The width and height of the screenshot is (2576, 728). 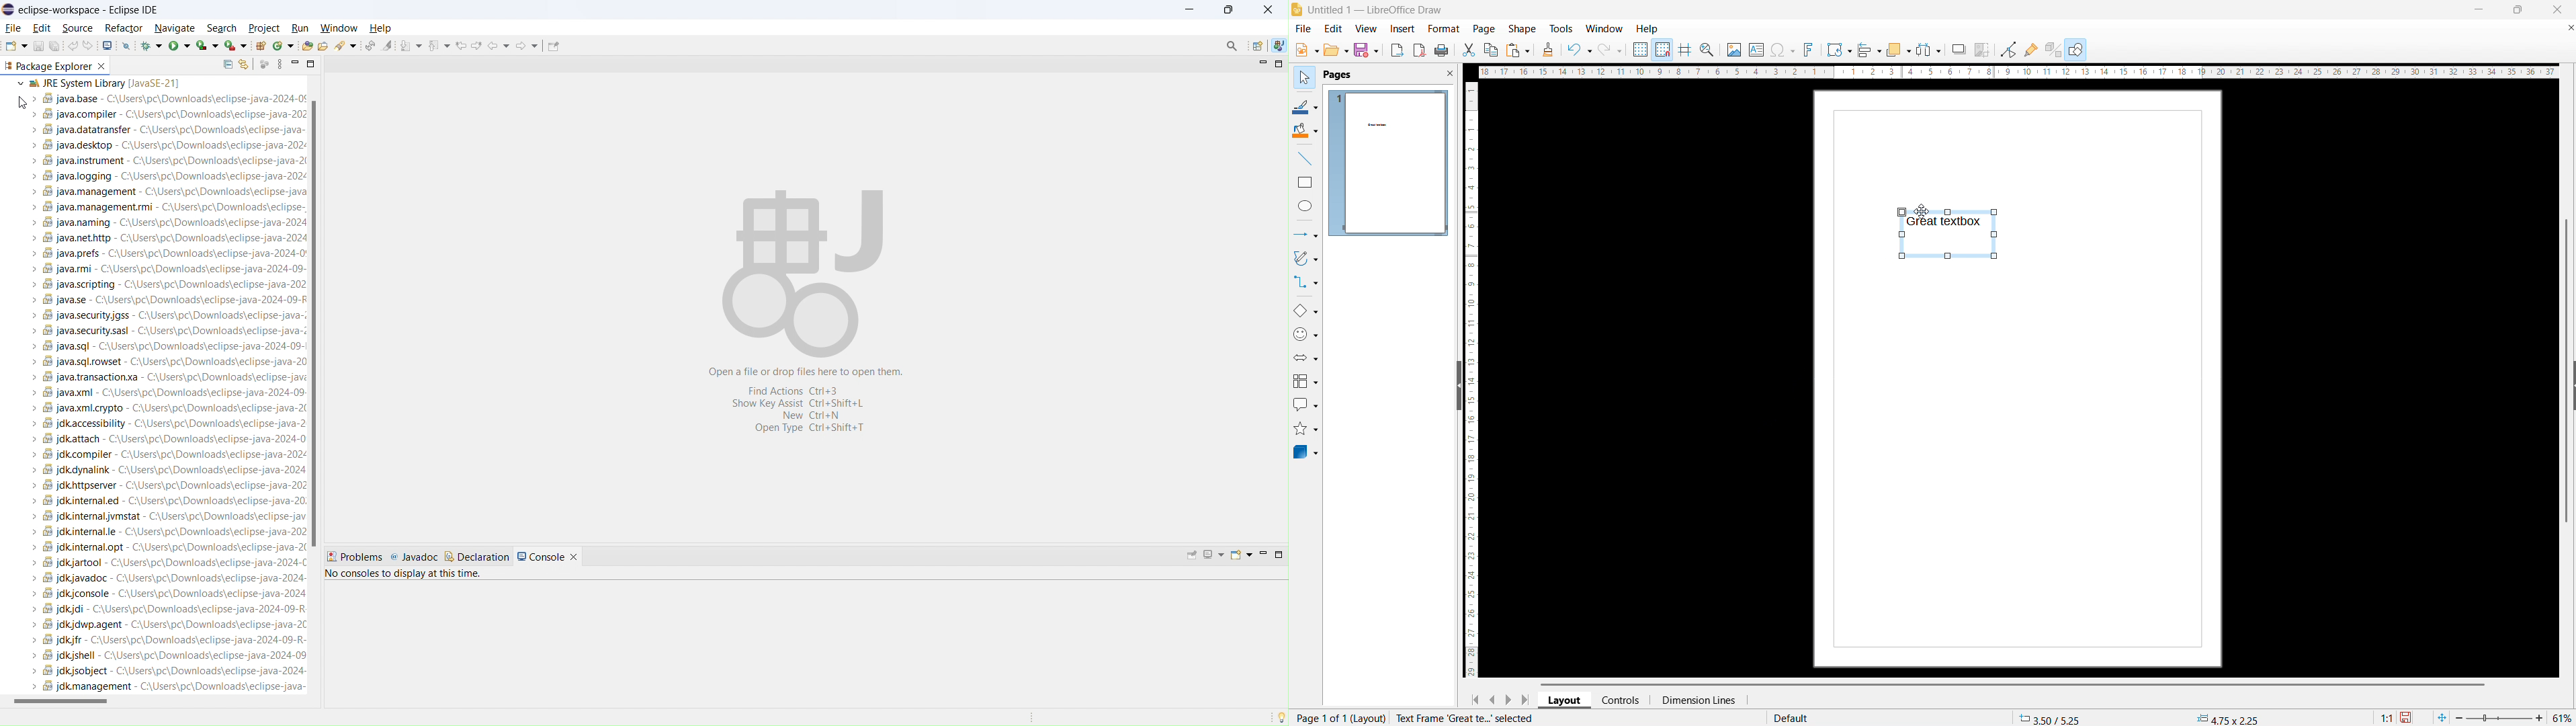 I want to click on minimise , so click(x=2474, y=9).